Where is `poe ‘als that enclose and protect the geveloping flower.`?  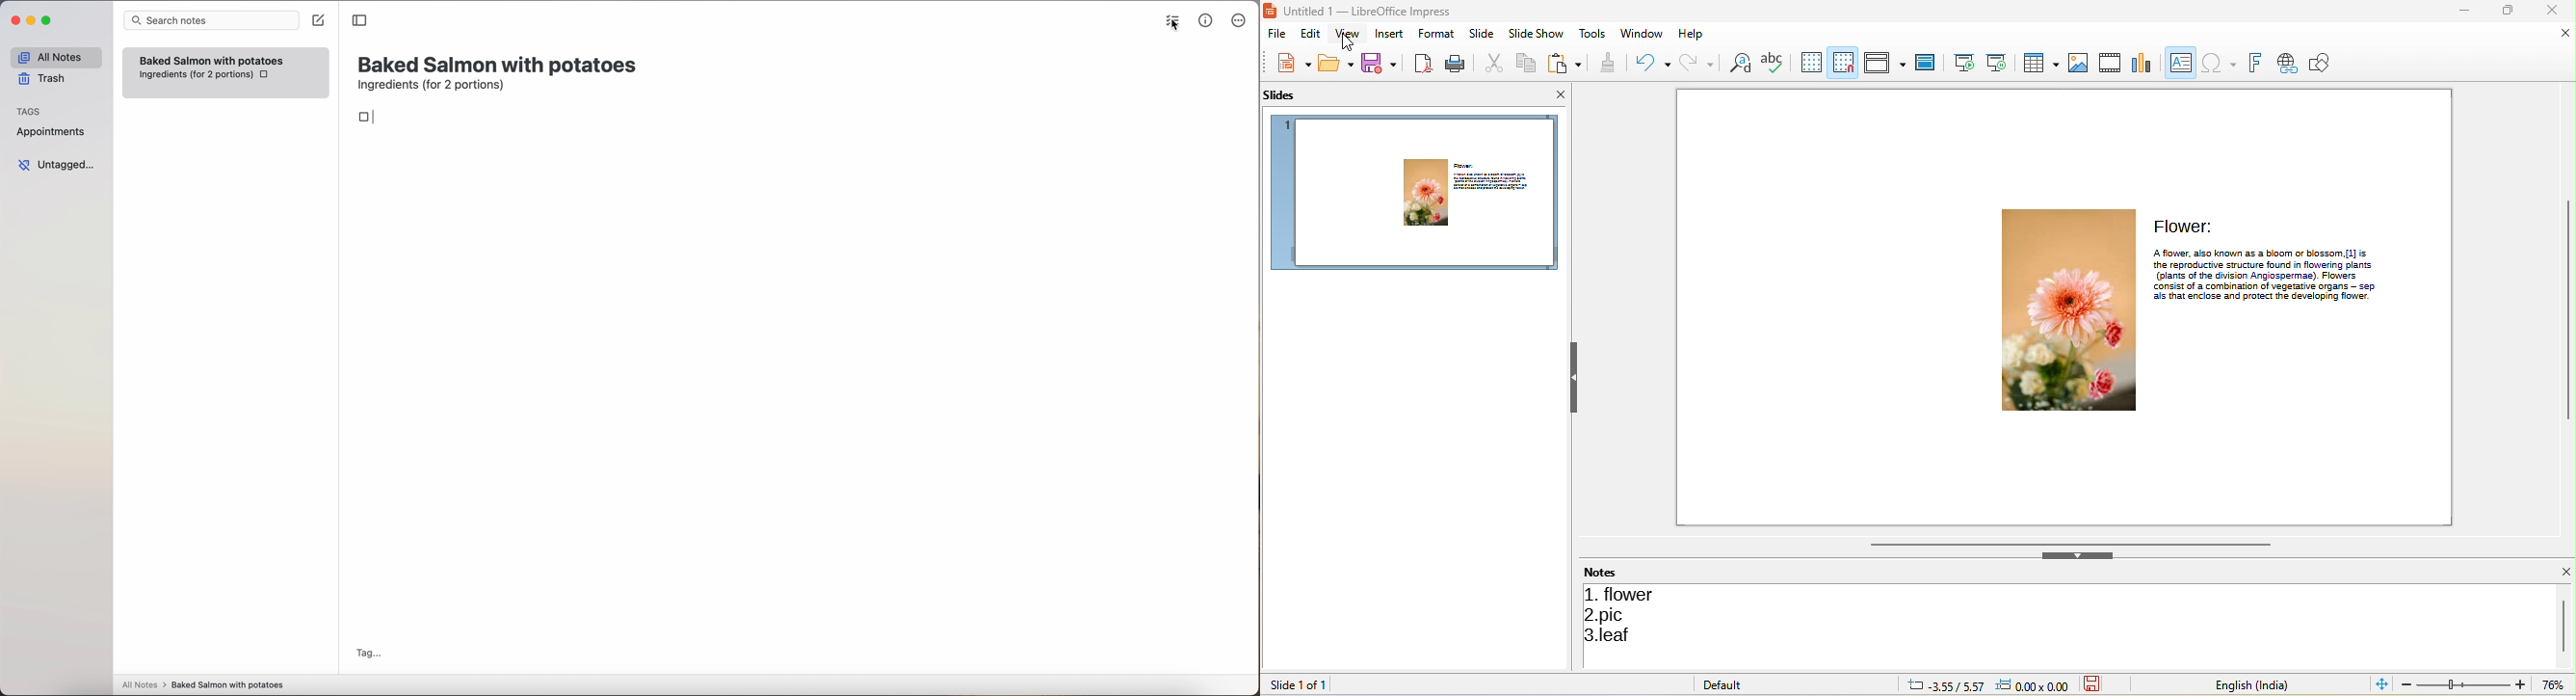 poe ‘als that enclose and protect the geveloping flower. is located at coordinates (2263, 296).